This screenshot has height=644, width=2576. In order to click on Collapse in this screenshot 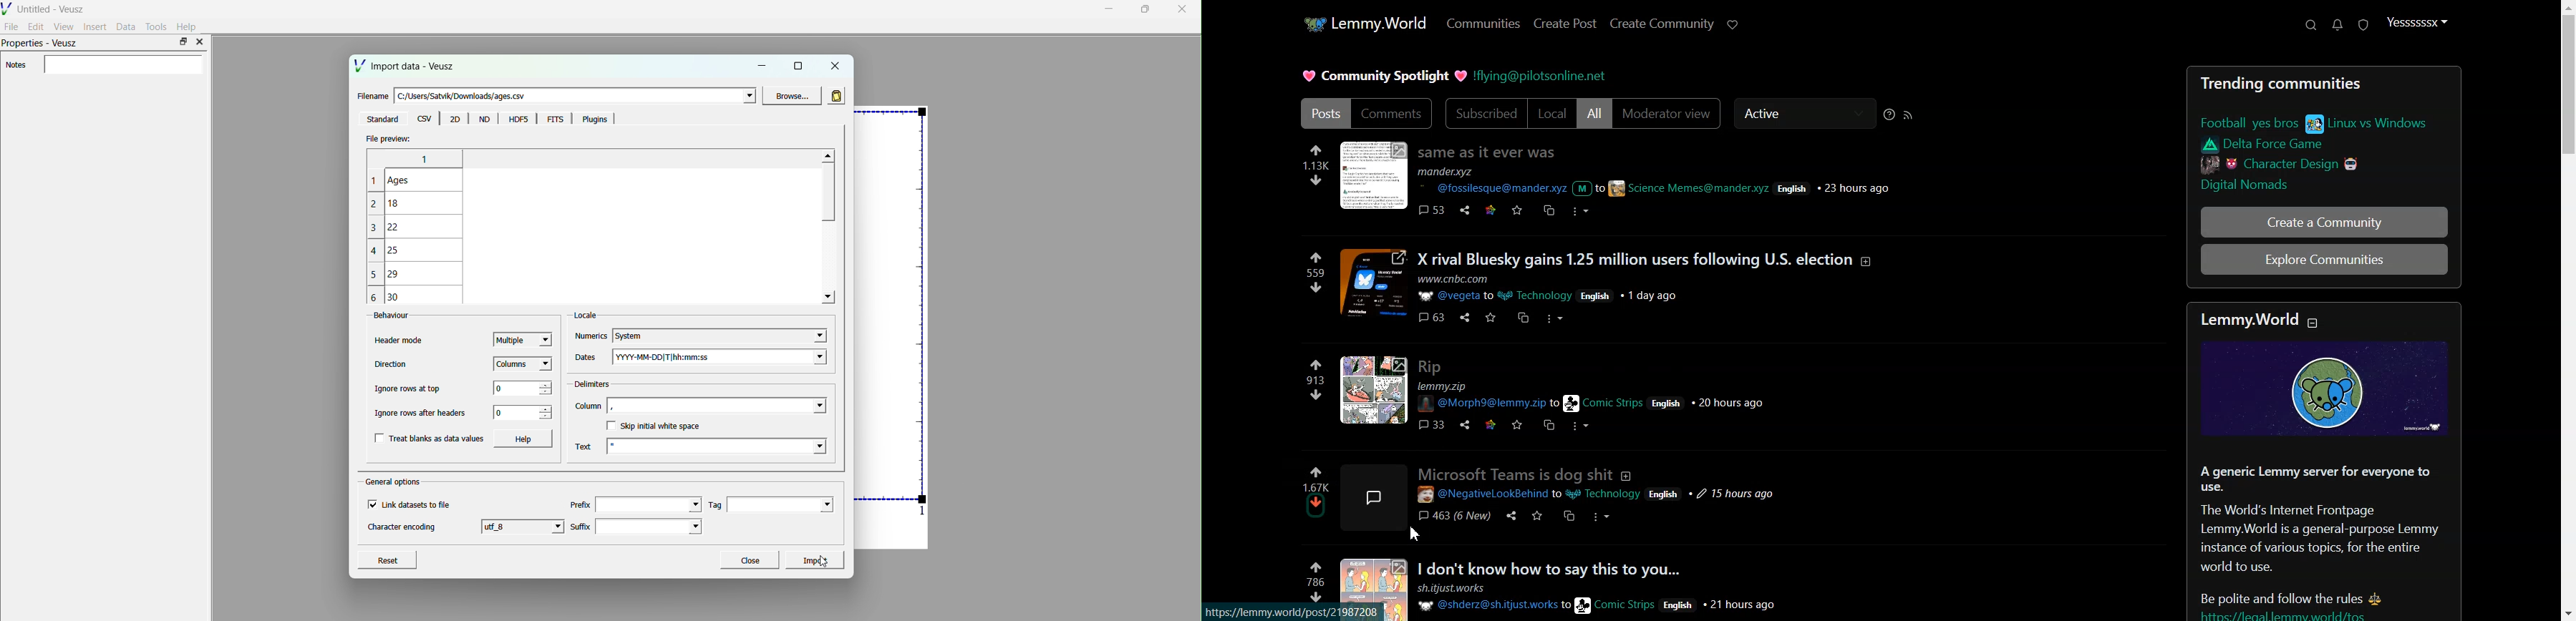, I will do `click(2313, 323)`.